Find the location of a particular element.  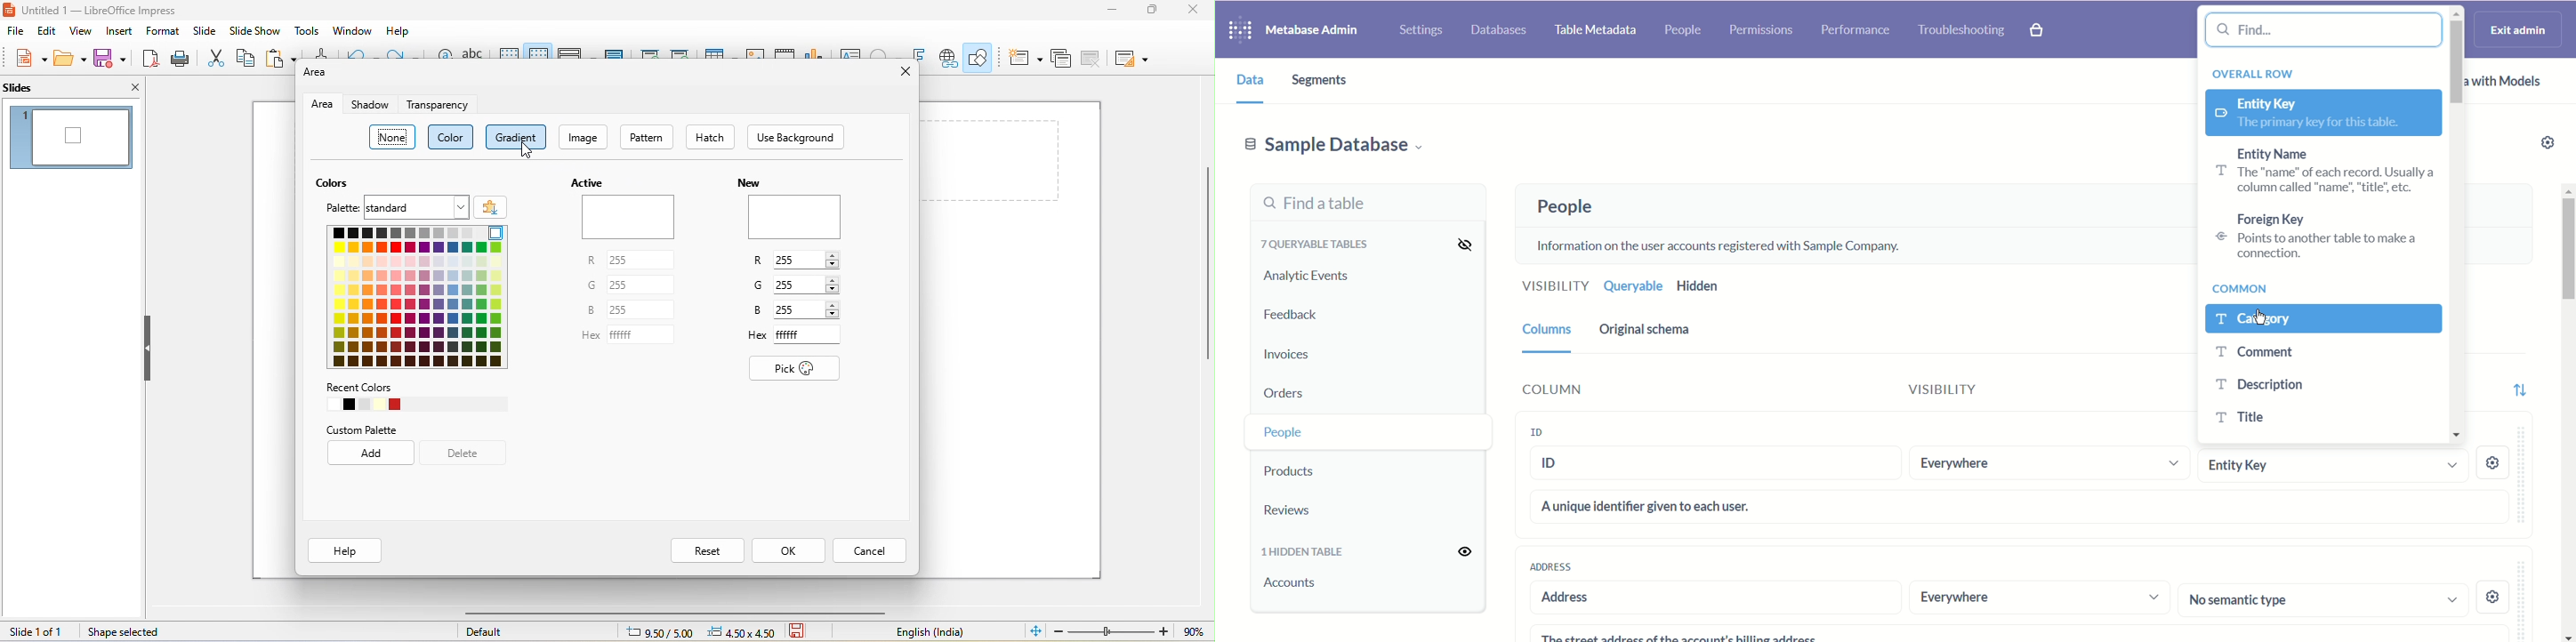

cursor movement is located at coordinates (527, 152).